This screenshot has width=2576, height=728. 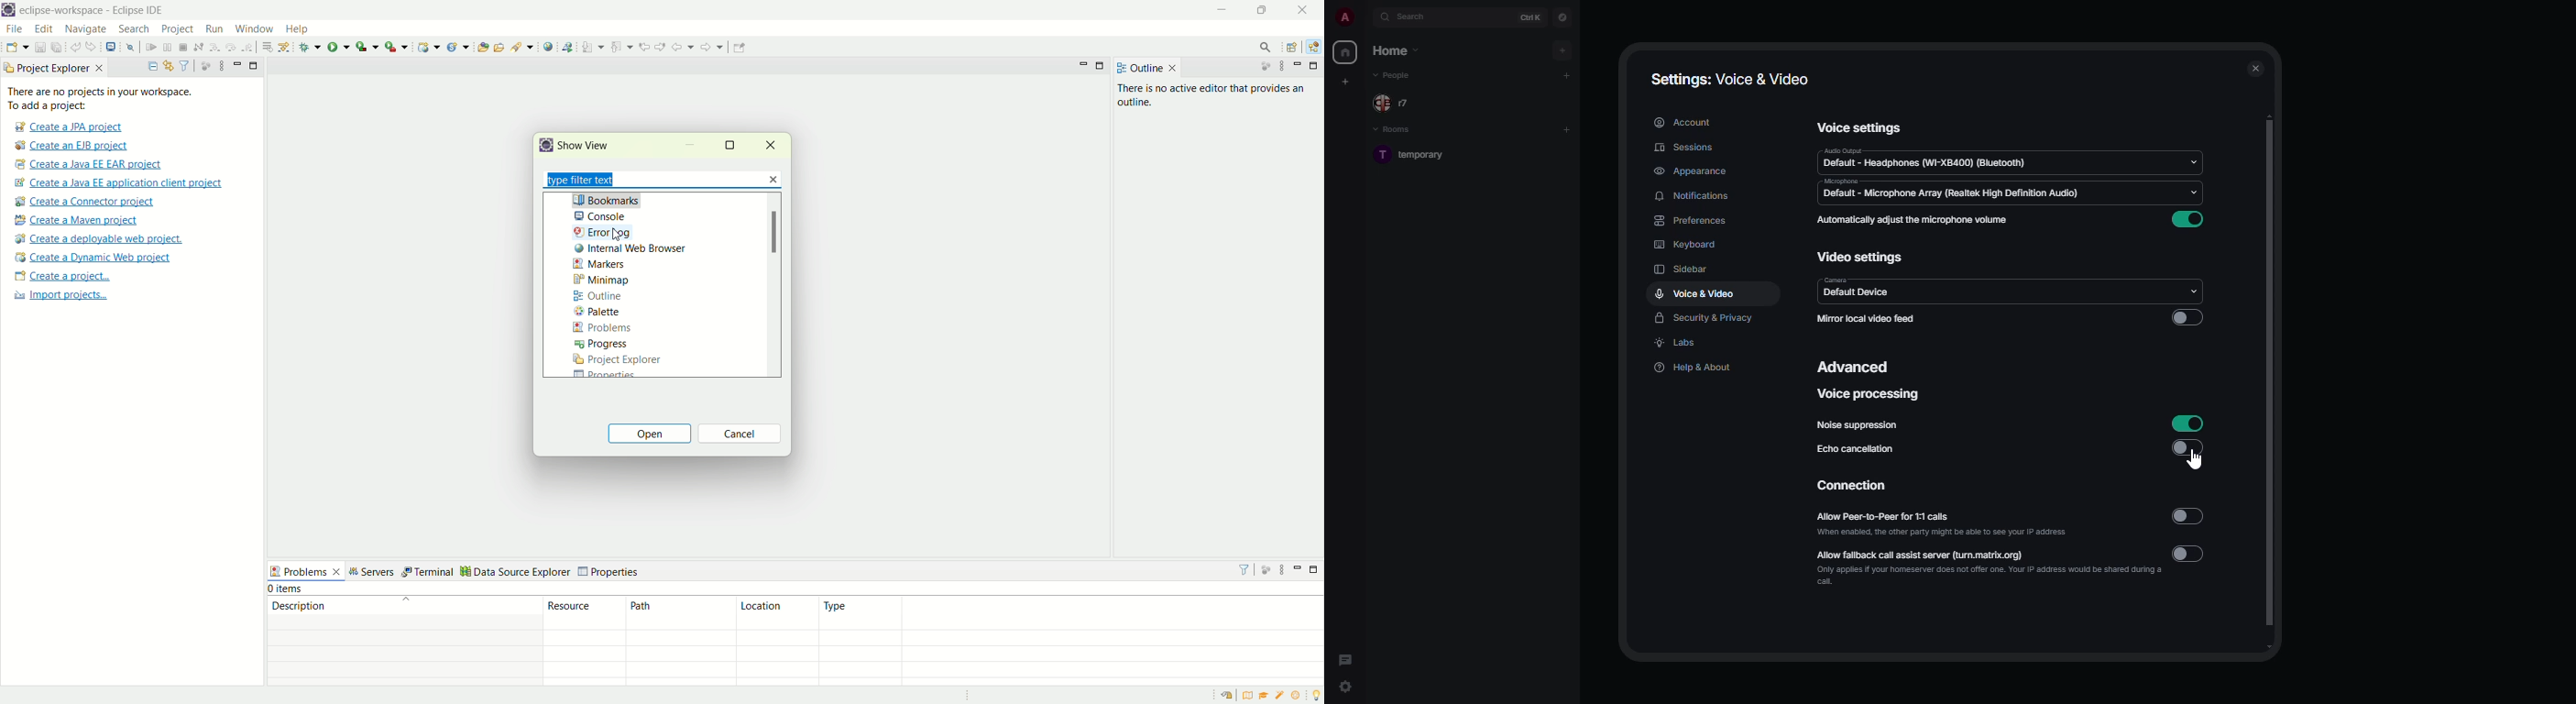 I want to click on create a new Java servlet, so click(x=458, y=46).